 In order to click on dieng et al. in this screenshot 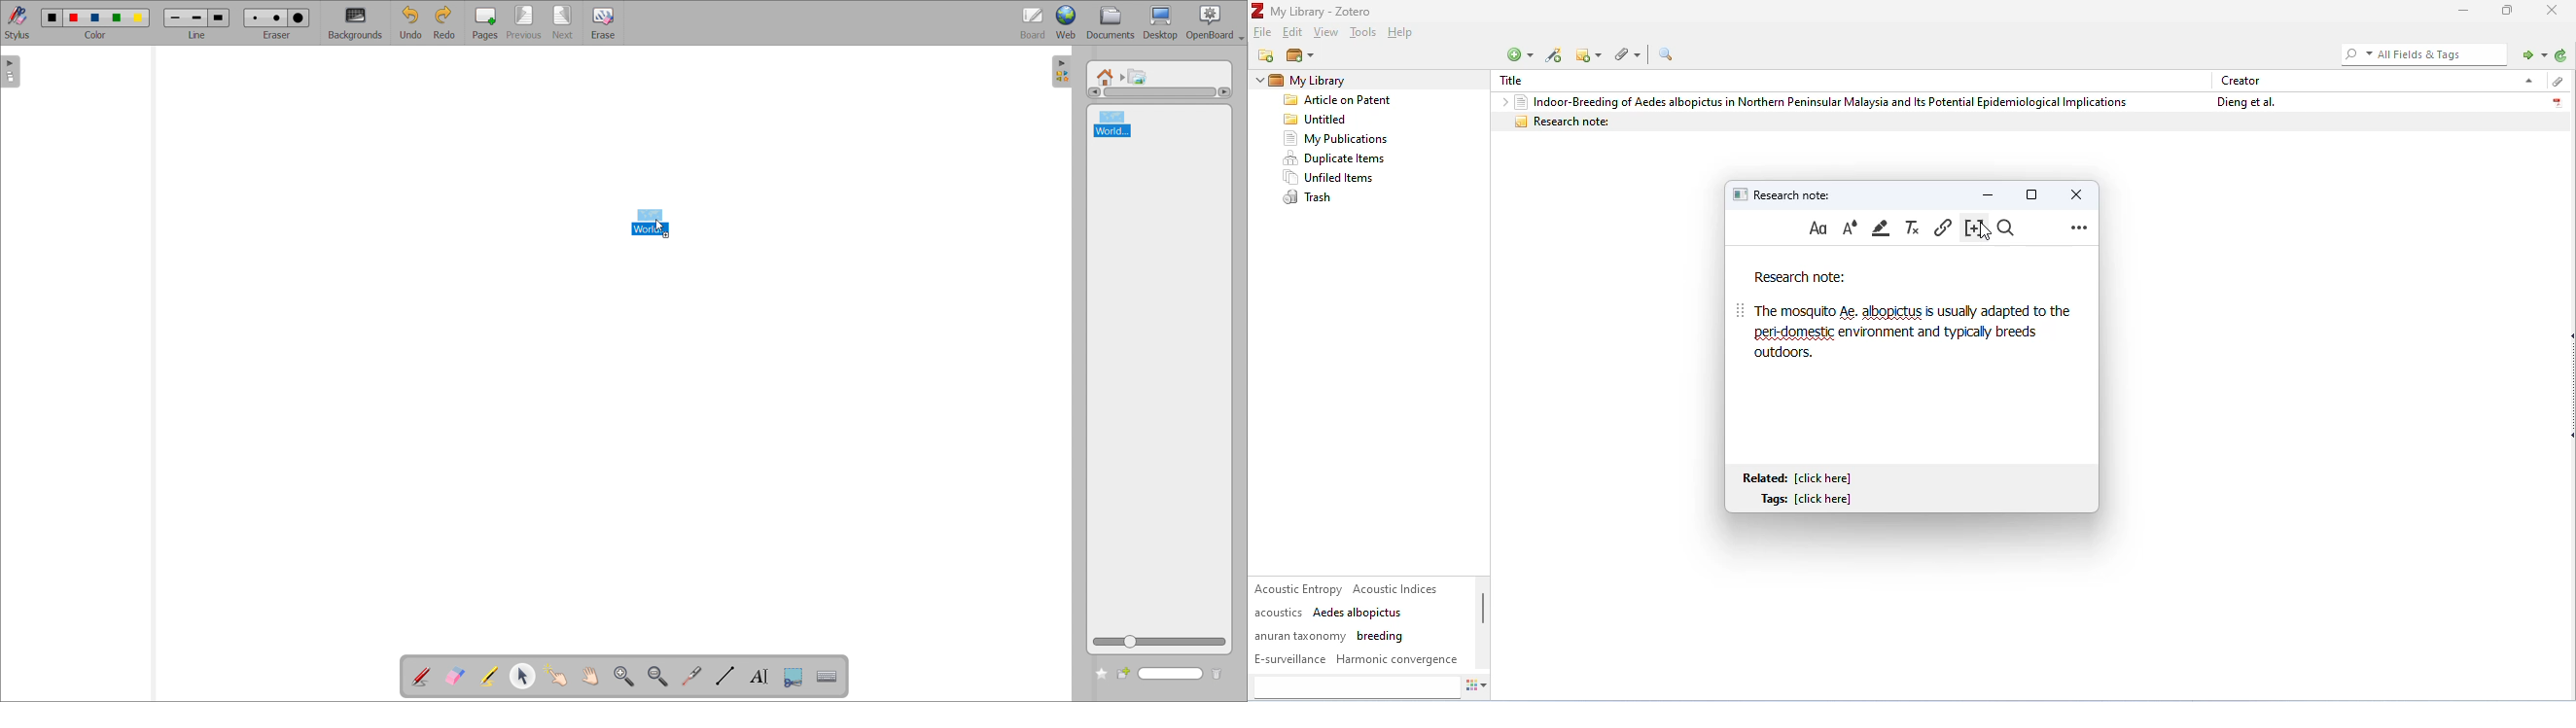, I will do `click(2243, 102)`.